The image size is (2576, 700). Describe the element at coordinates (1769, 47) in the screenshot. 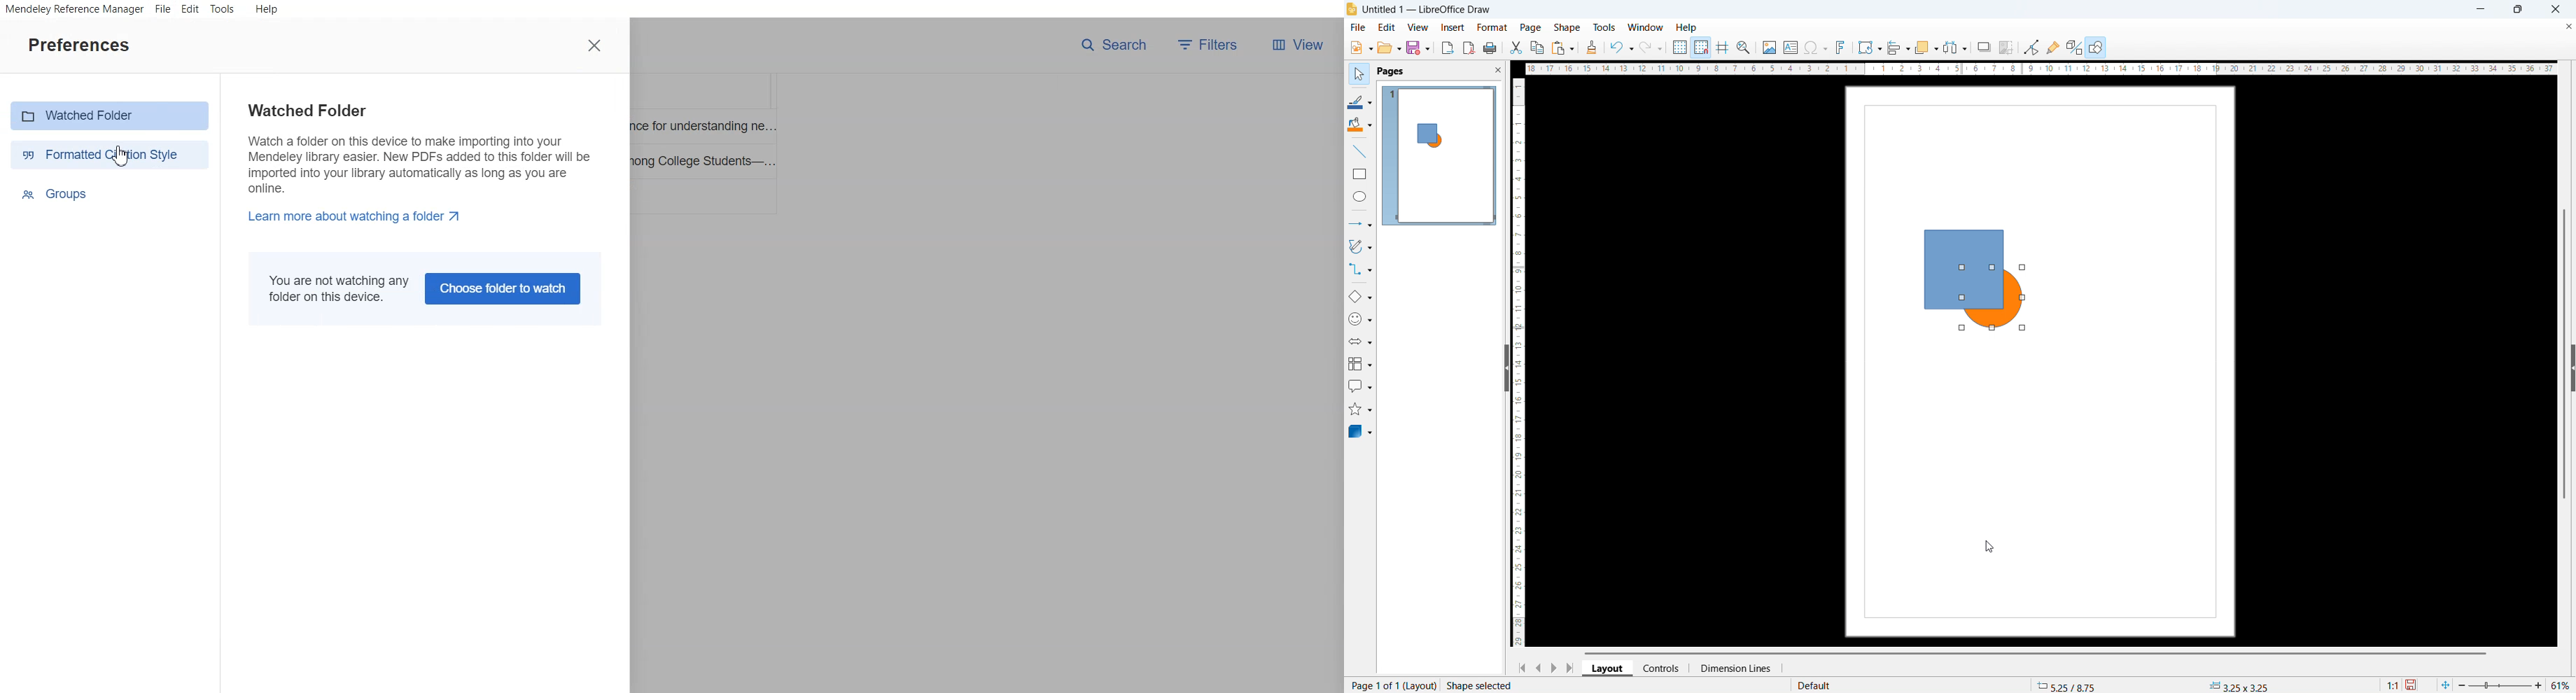

I see `insert image` at that location.